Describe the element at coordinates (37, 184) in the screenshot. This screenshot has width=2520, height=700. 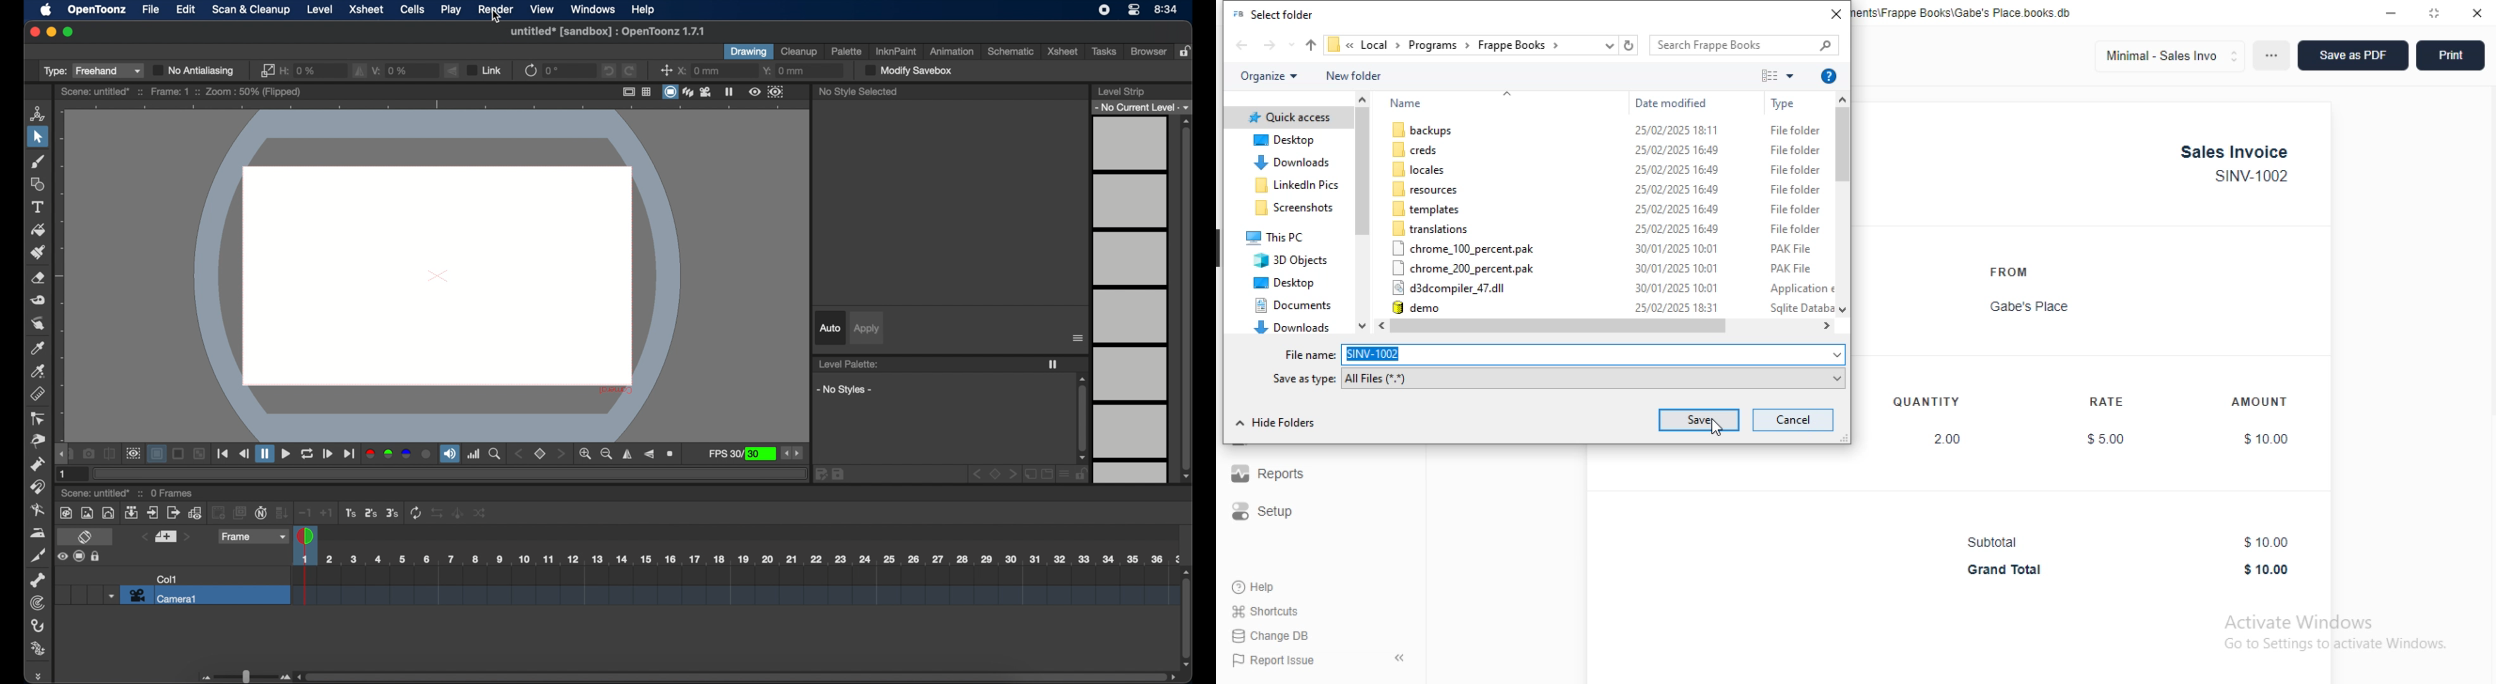
I see `shape tool` at that location.